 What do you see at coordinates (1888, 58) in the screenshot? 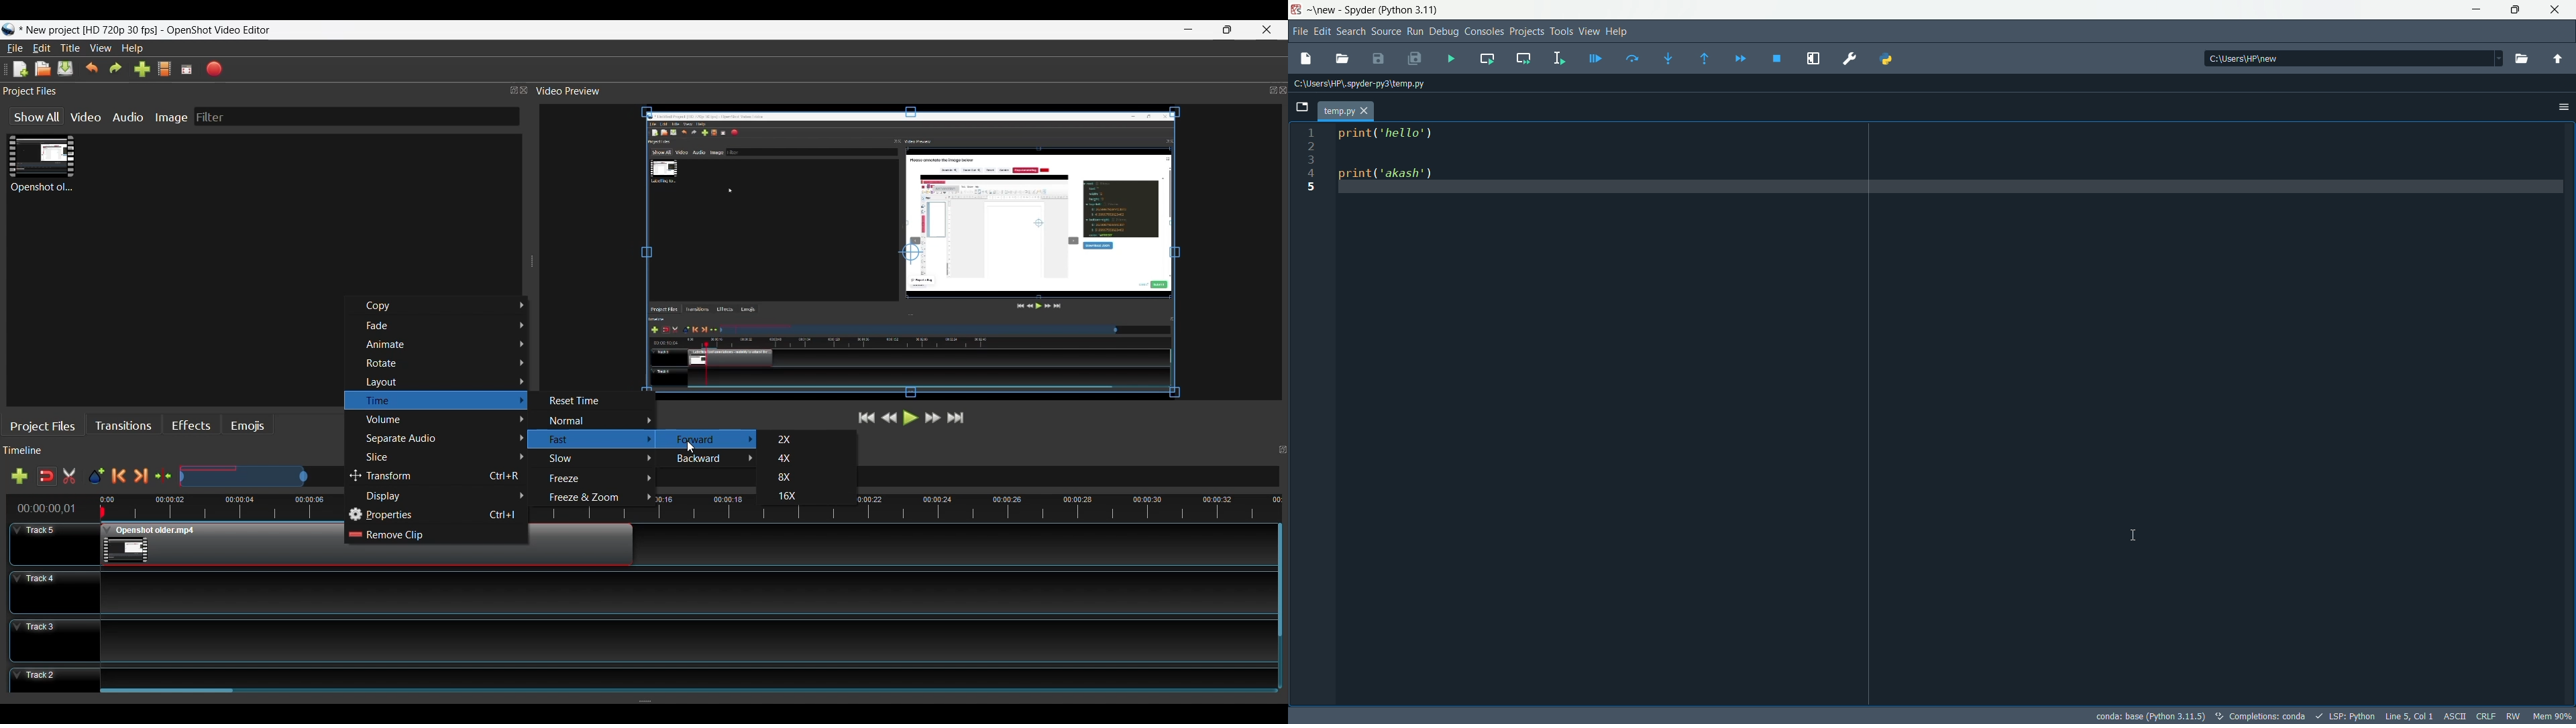
I see `python path manager` at bounding box center [1888, 58].